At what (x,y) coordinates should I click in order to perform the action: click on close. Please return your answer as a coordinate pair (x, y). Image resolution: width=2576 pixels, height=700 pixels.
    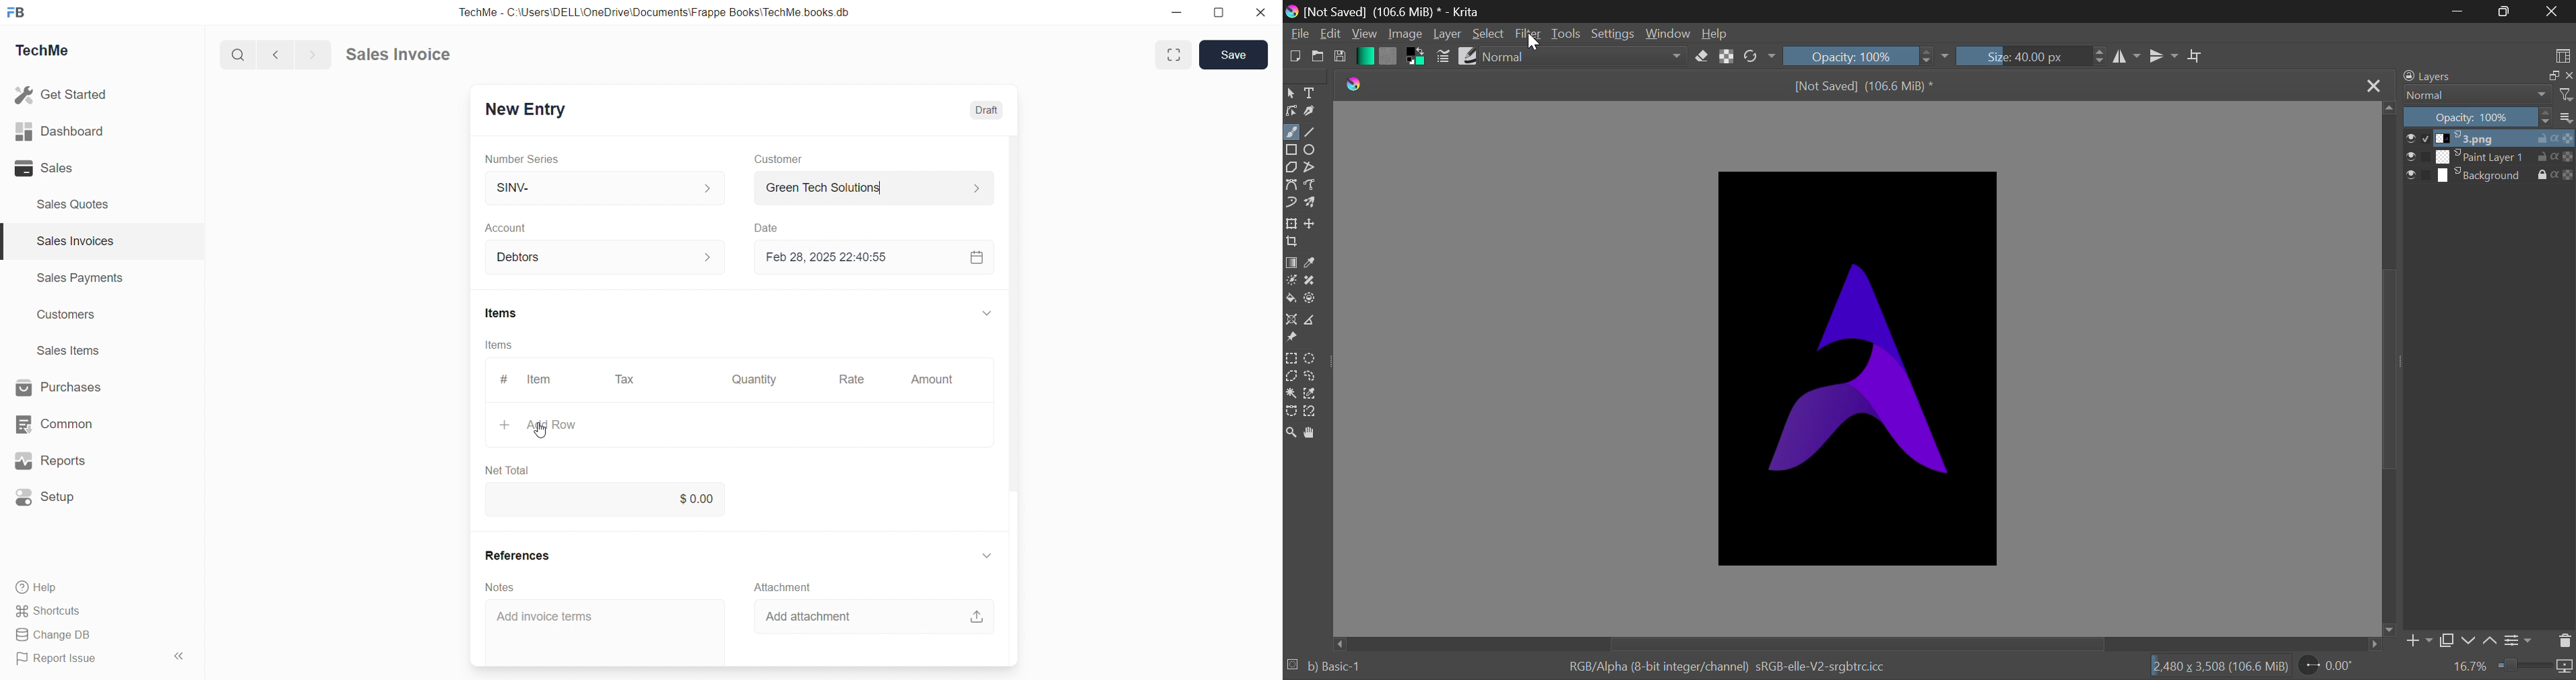
    Looking at the image, I should click on (1262, 12).